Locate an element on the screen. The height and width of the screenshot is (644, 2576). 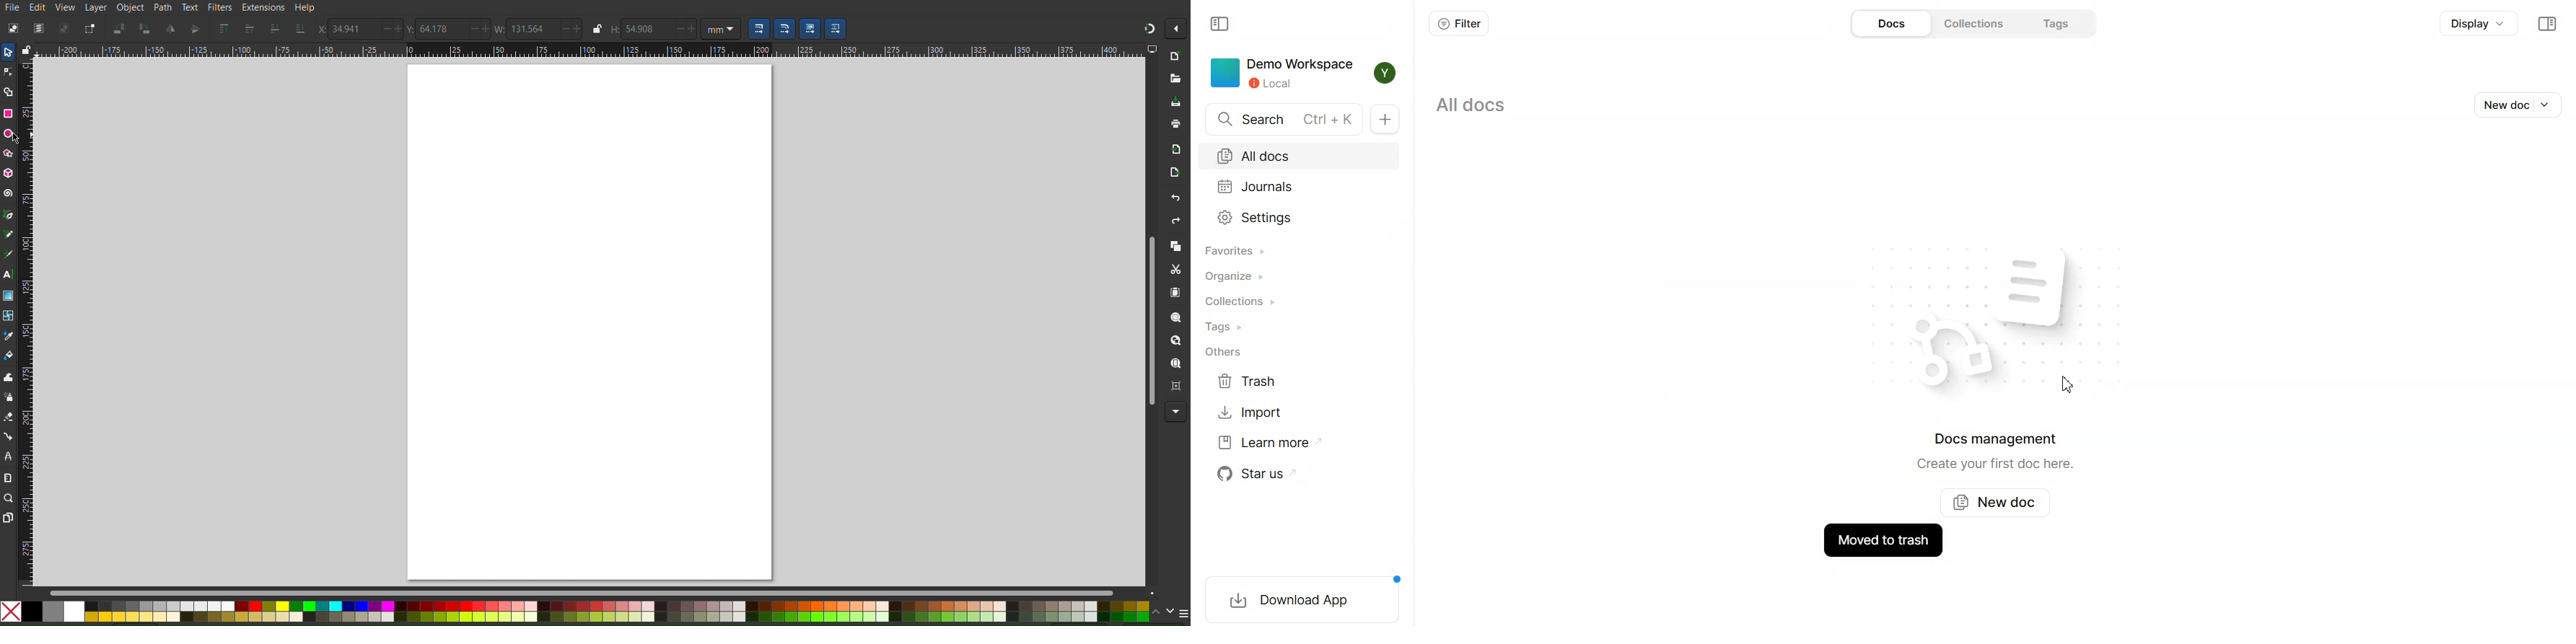
Zoom Drawing is located at coordinates (1175, 341).